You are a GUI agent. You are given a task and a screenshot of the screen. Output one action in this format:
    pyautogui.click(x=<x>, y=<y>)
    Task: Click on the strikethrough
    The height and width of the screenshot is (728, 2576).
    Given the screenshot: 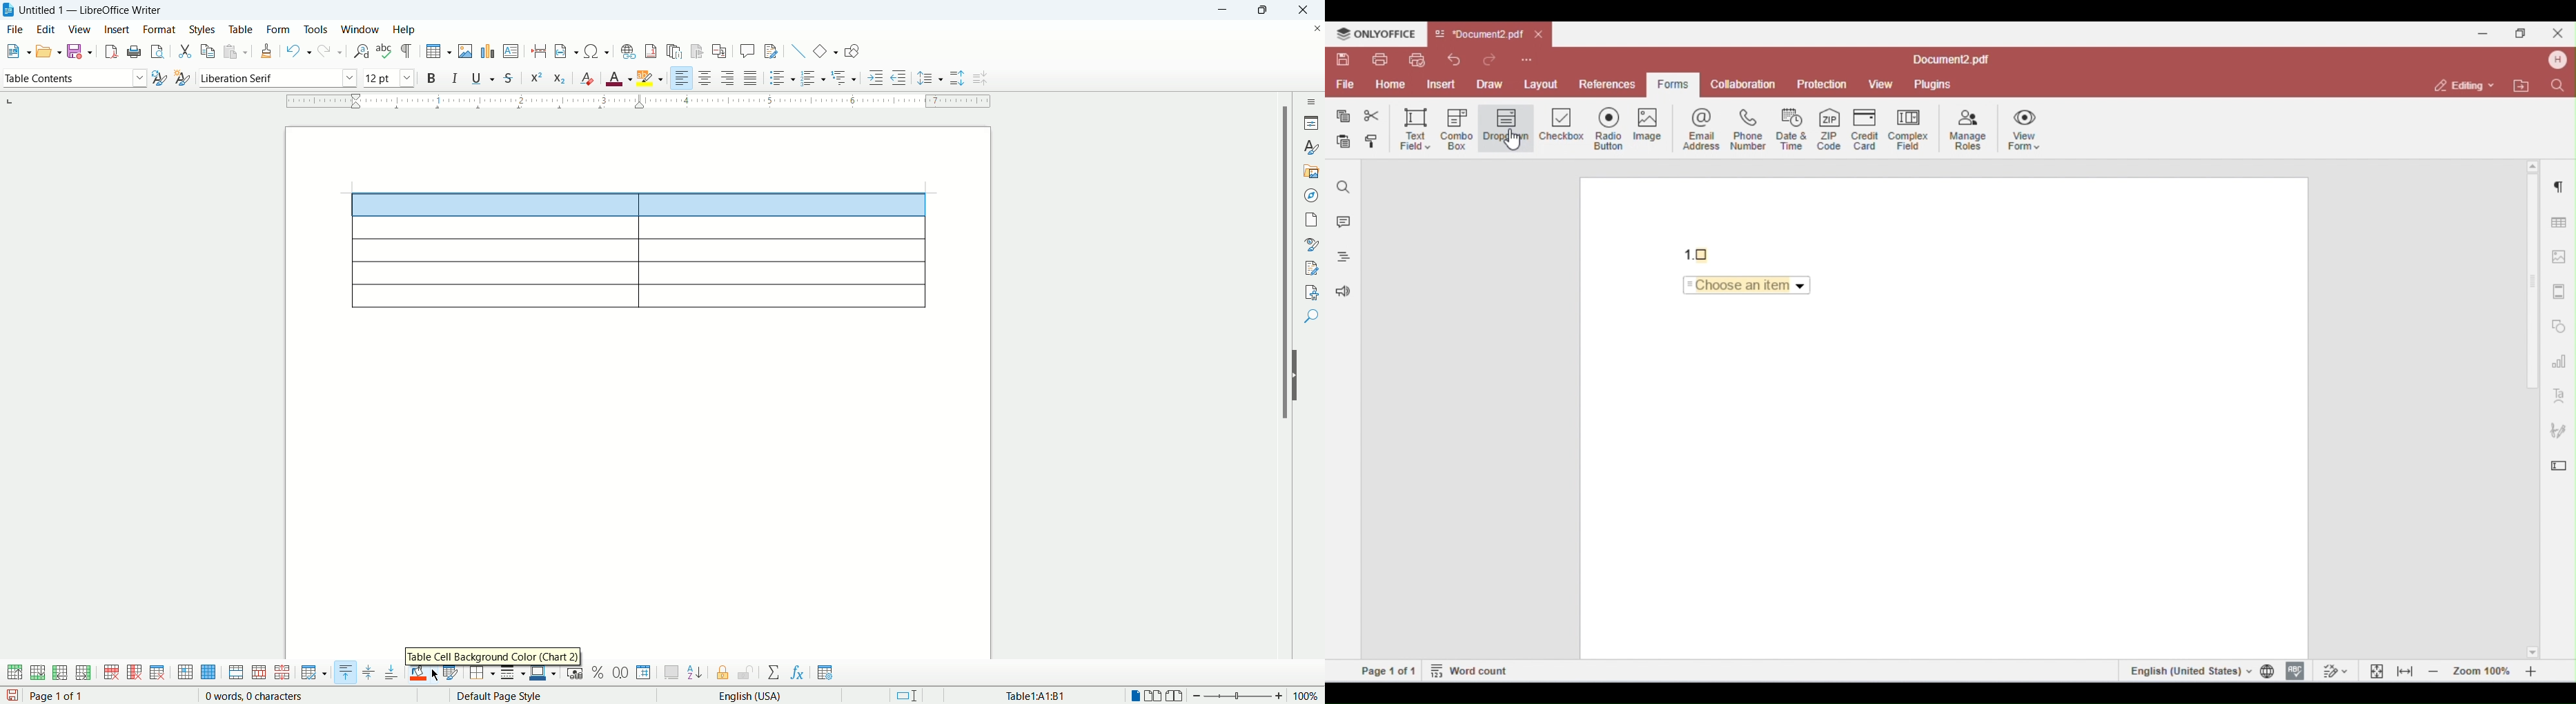 What is the action you would take?
    pyautogui.click(x=508, y=77)
    